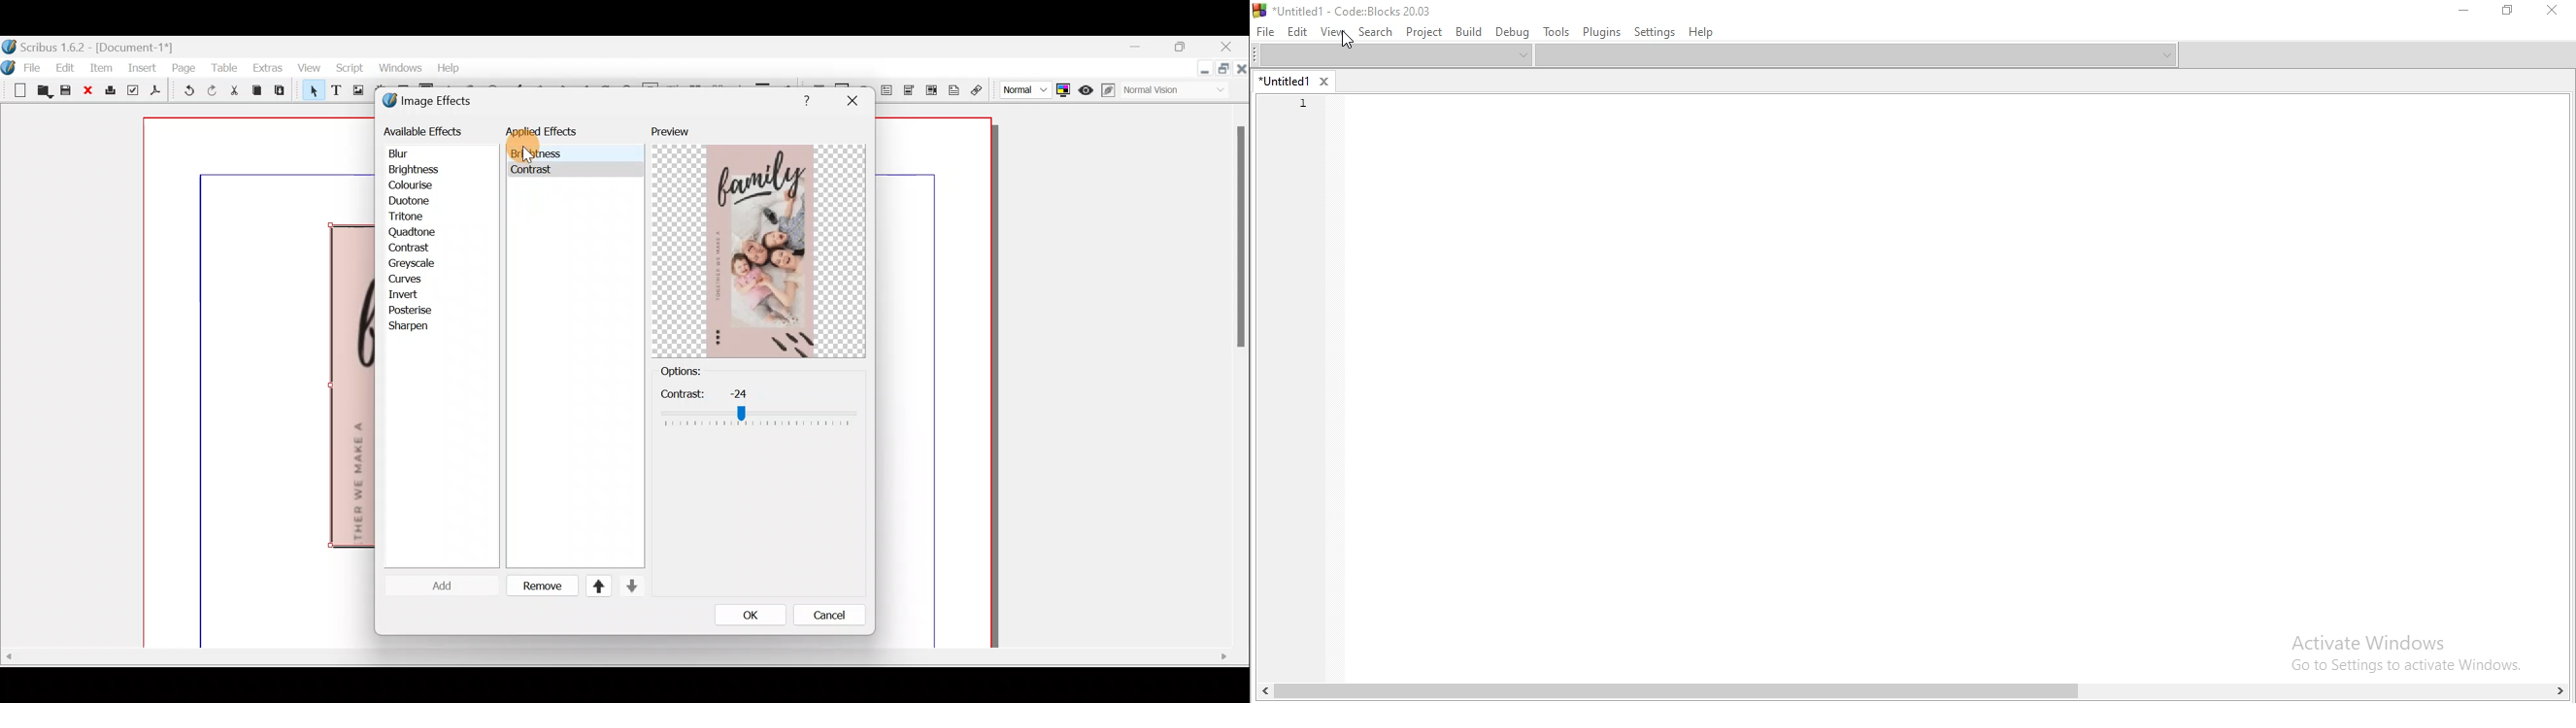 The image size is (2576, 728). I want to click on untitled 1, so click(1293, 79).